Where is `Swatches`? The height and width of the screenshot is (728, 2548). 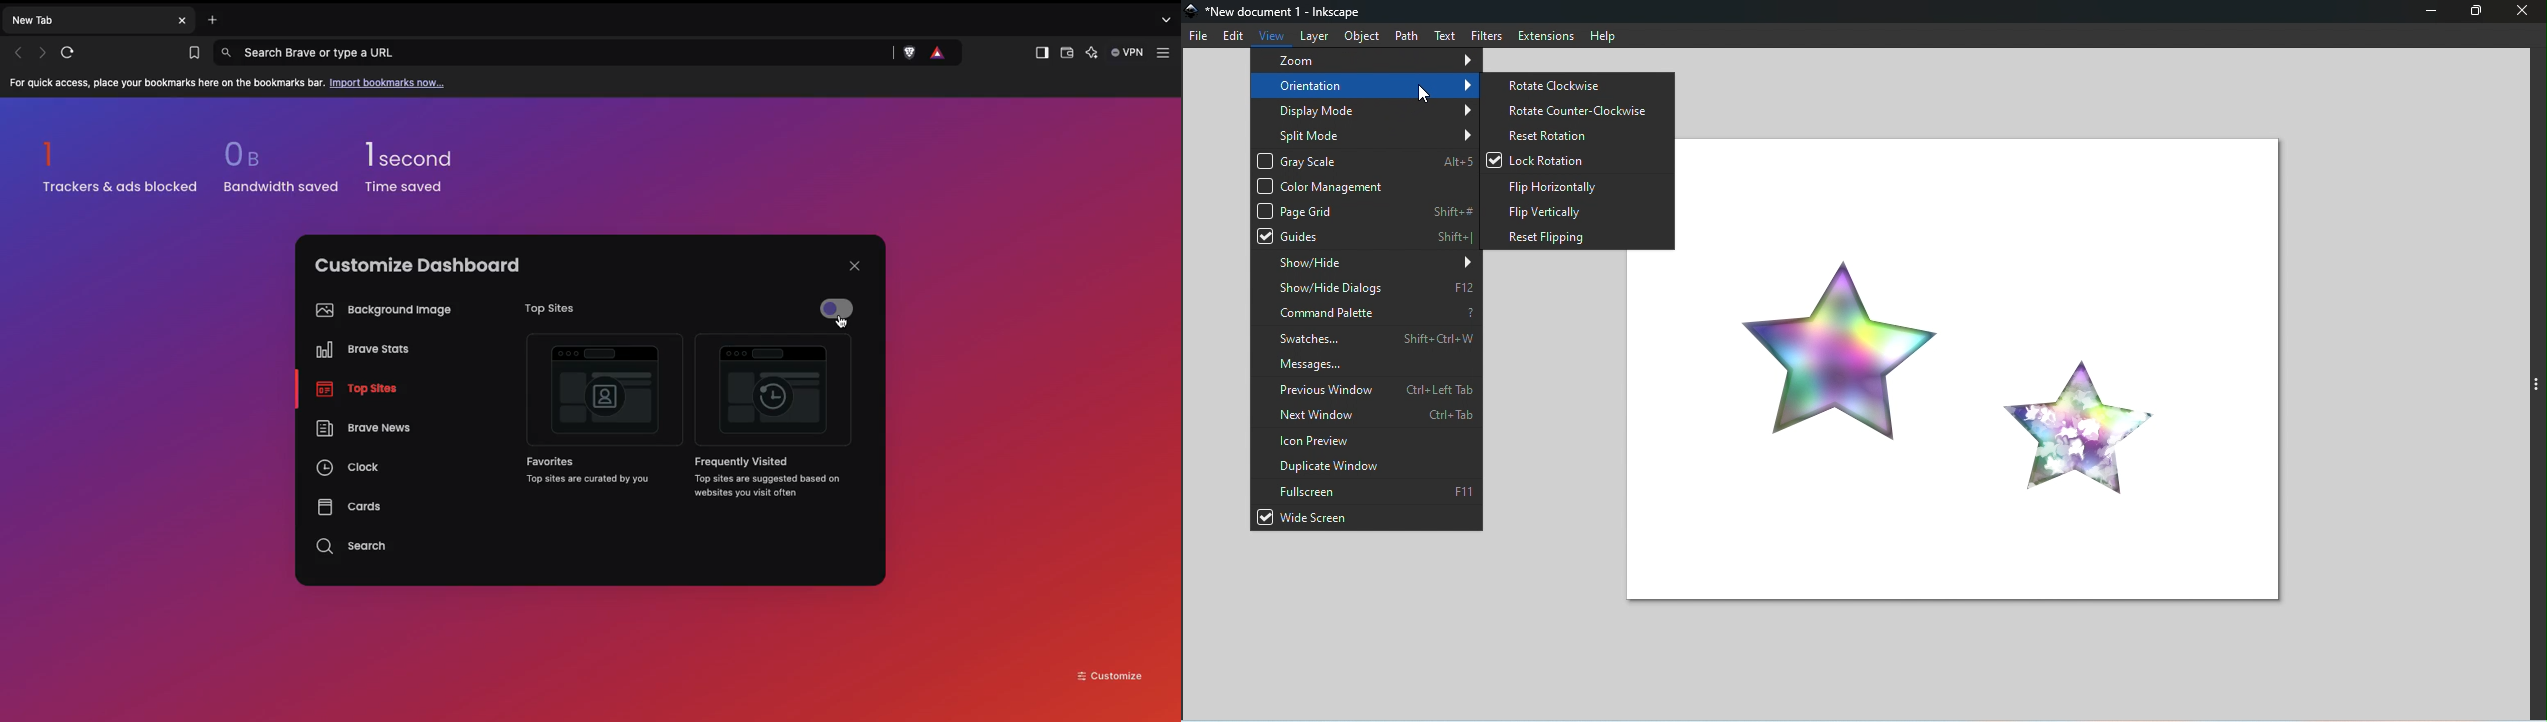
Swatches is located at coordinates (1367, 337).